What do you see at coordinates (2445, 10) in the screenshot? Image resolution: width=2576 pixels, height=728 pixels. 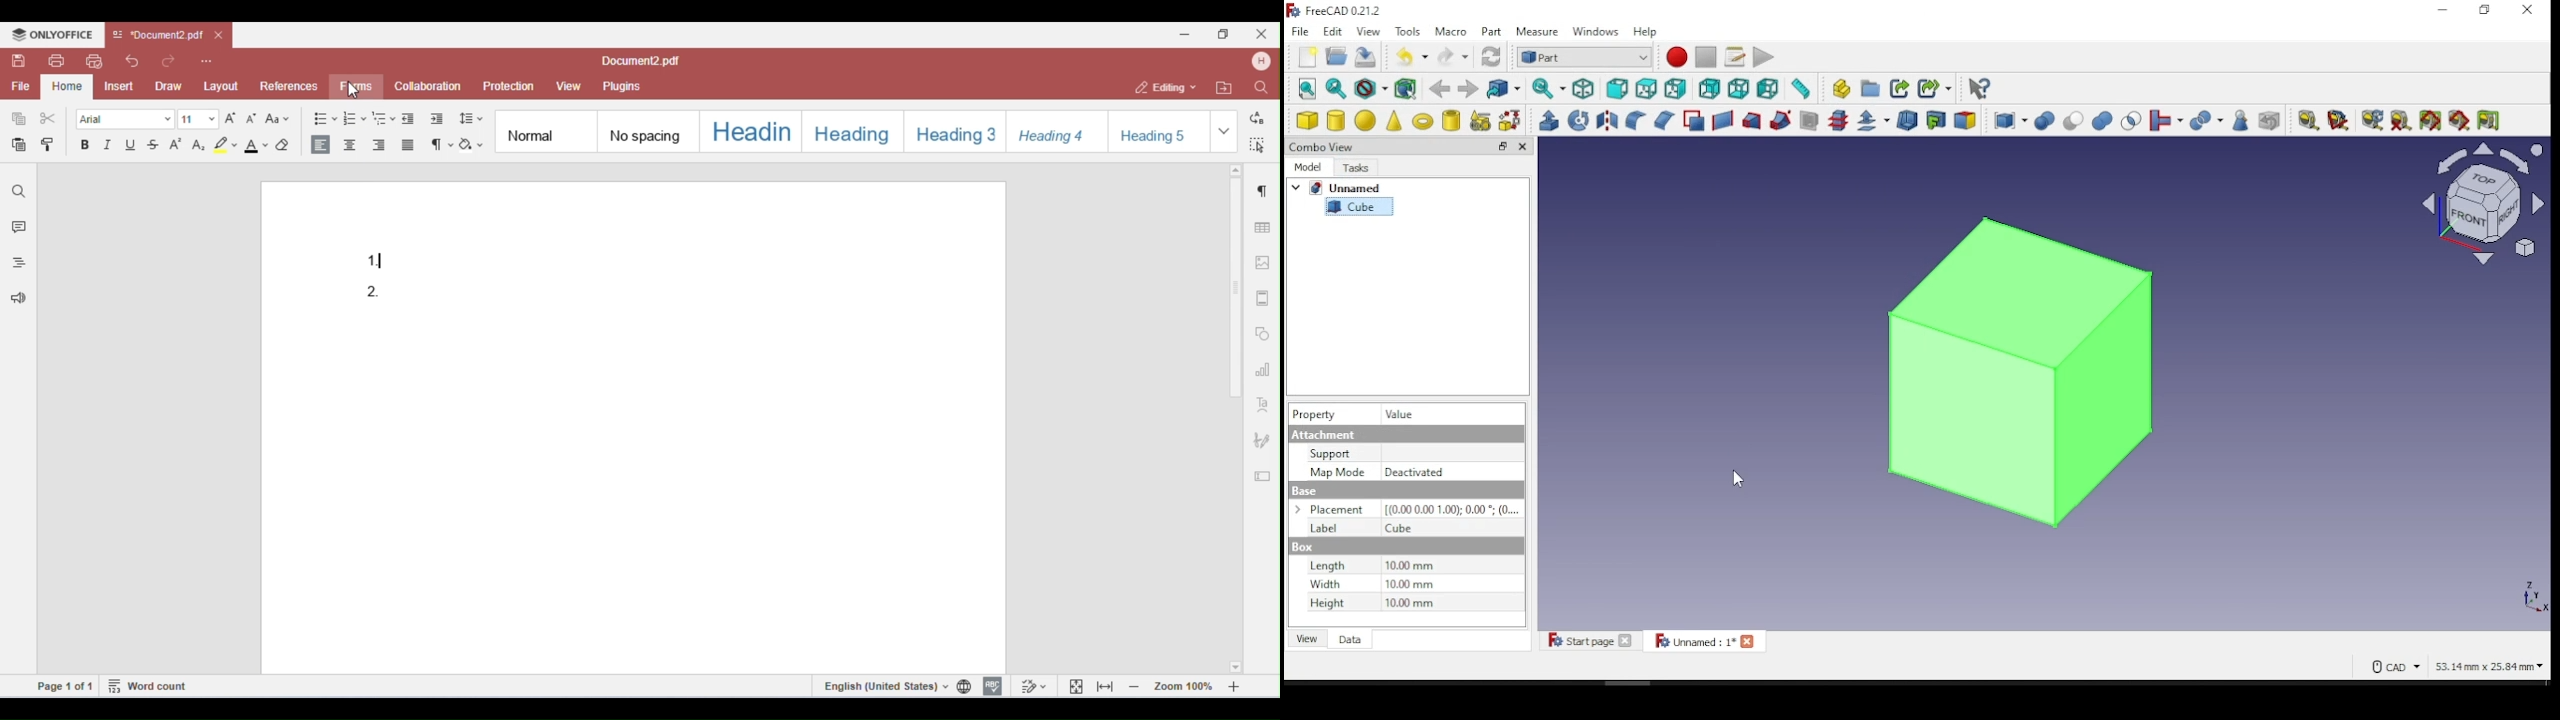 I see `minimize` at bounding box center [2445, 10].